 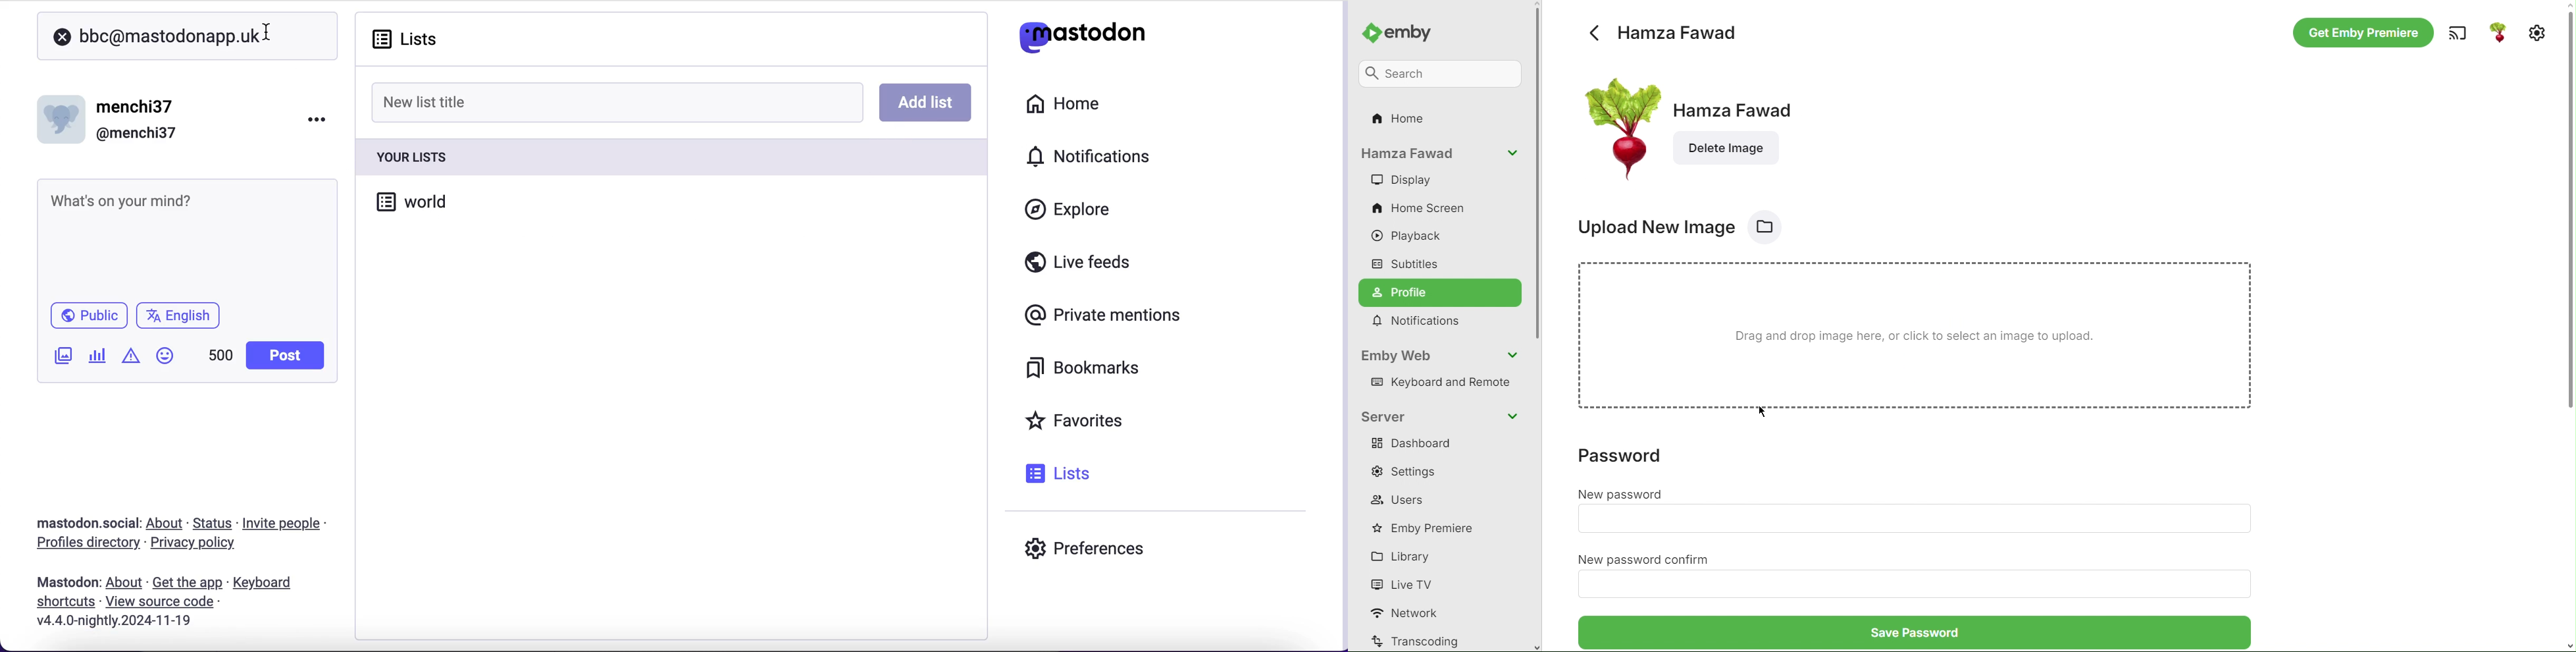 I want to click on about, so click(x=126, y=583).